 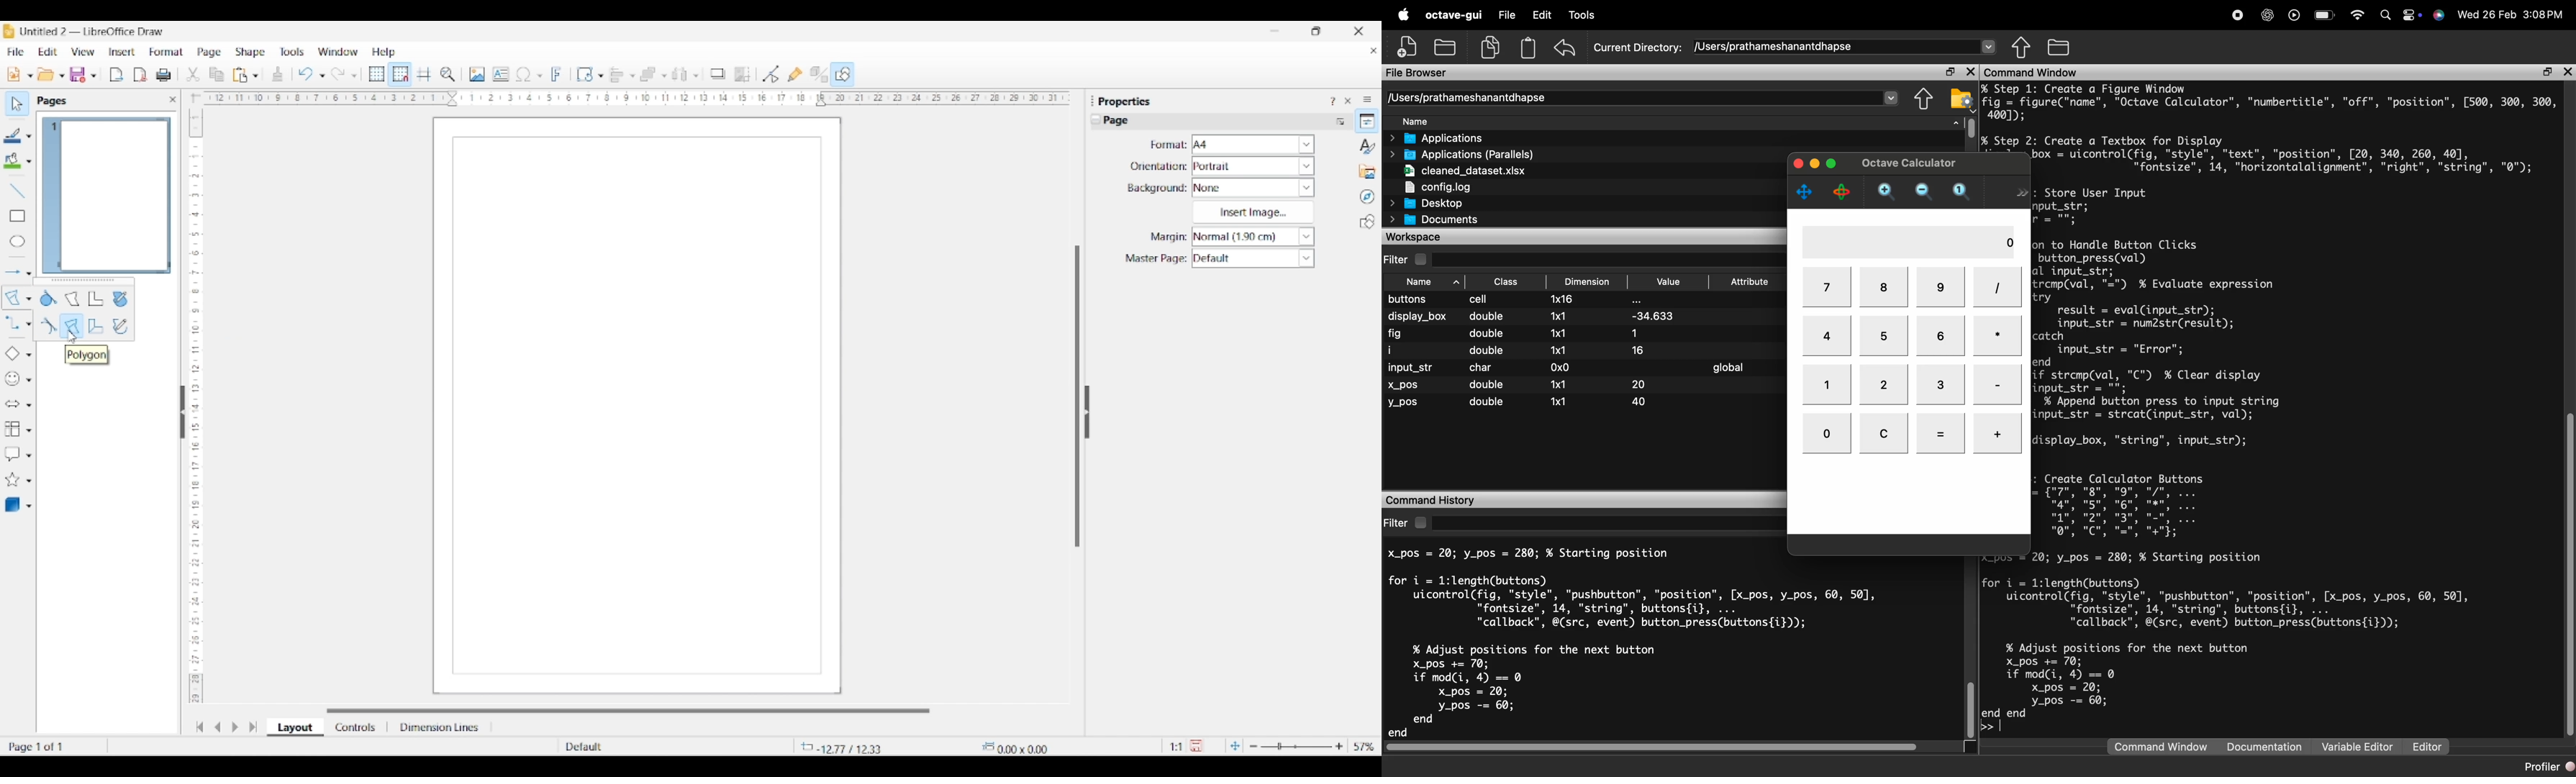 What do you see at coordinates (1126, 101) in the screenshot?
I see `Section title - Properties` at bounding box center [1126, 101].